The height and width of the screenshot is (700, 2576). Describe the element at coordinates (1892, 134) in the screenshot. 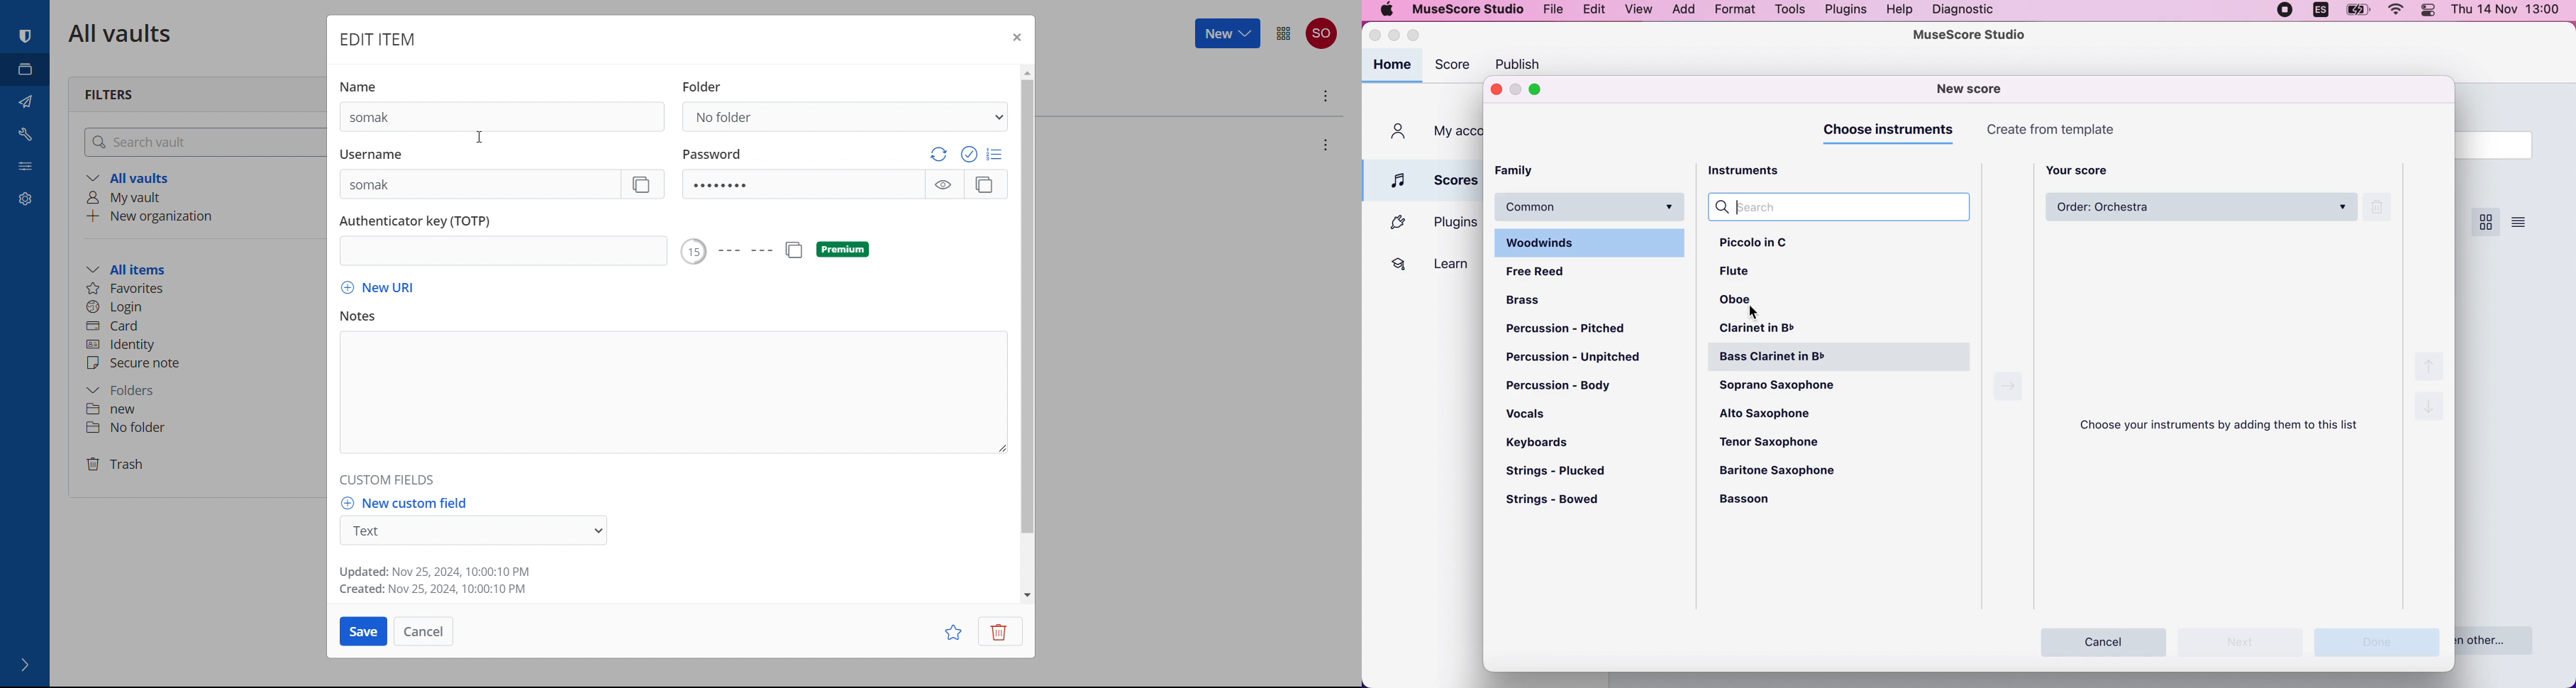

I see `choose instruments` at that location.